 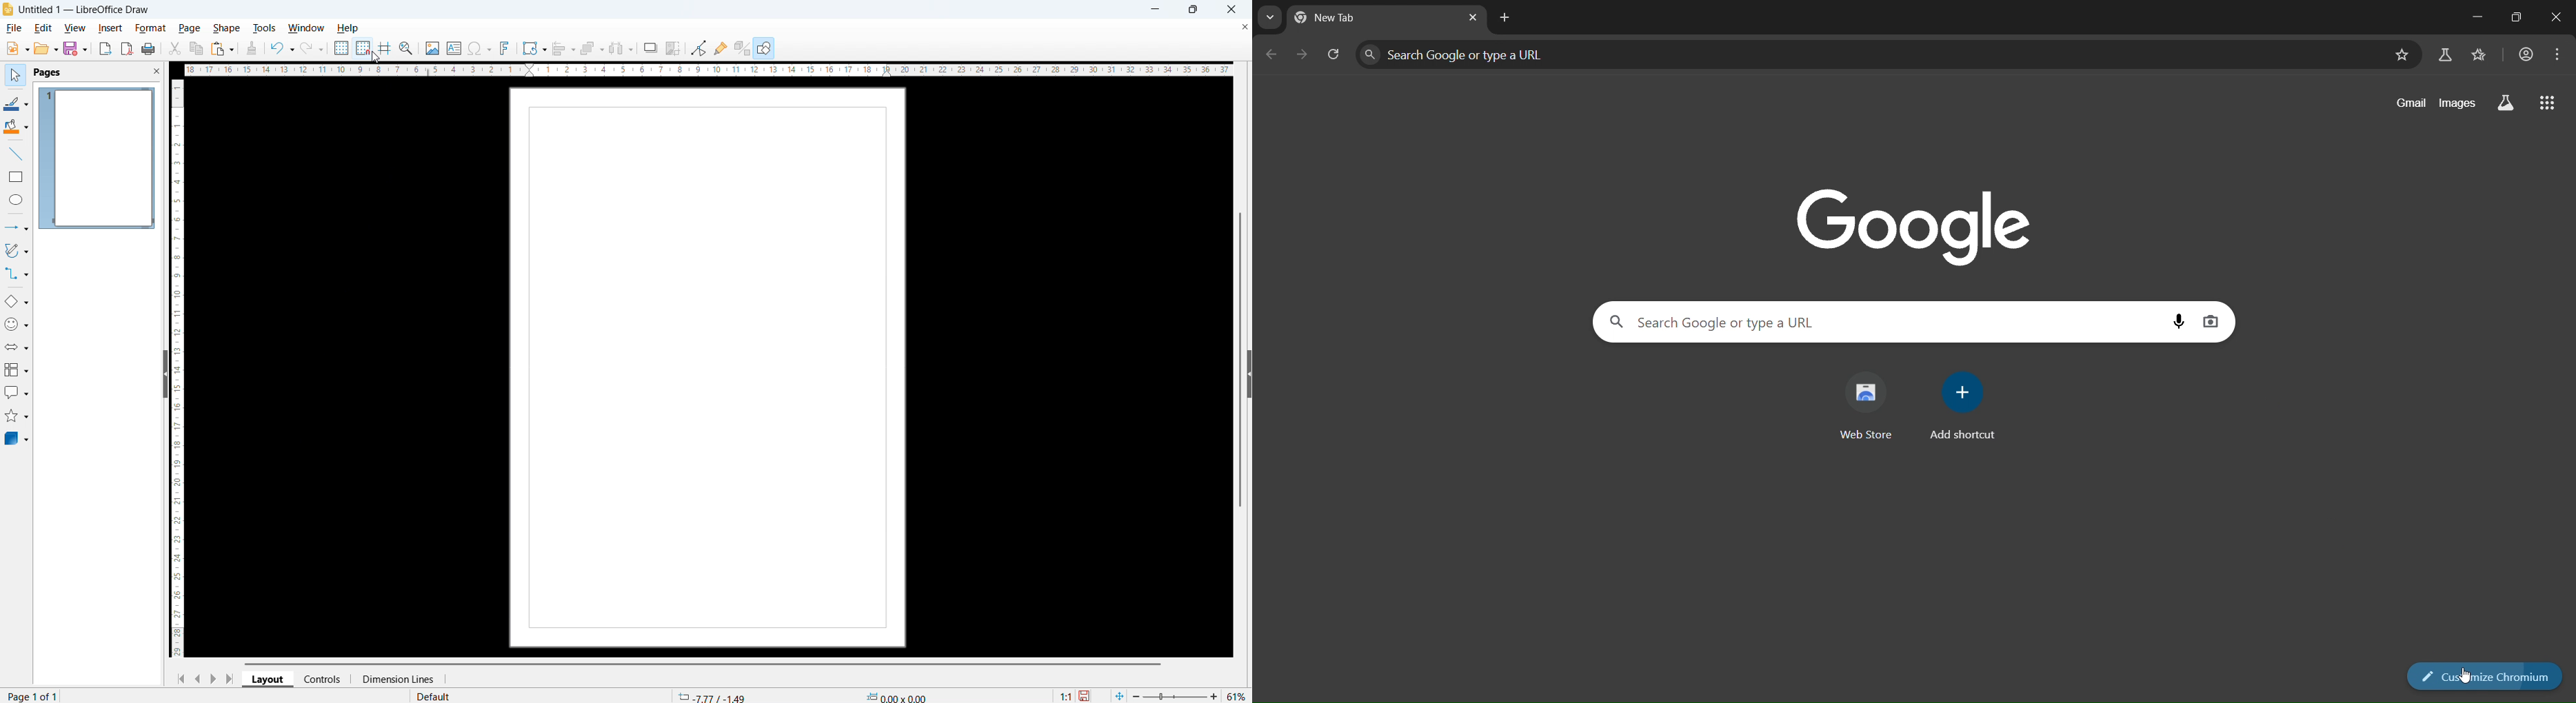 What do you see at coordinates (721, 46) in the screenshot?
I see `Show glue point functions ` at bounding box center [721, 46].